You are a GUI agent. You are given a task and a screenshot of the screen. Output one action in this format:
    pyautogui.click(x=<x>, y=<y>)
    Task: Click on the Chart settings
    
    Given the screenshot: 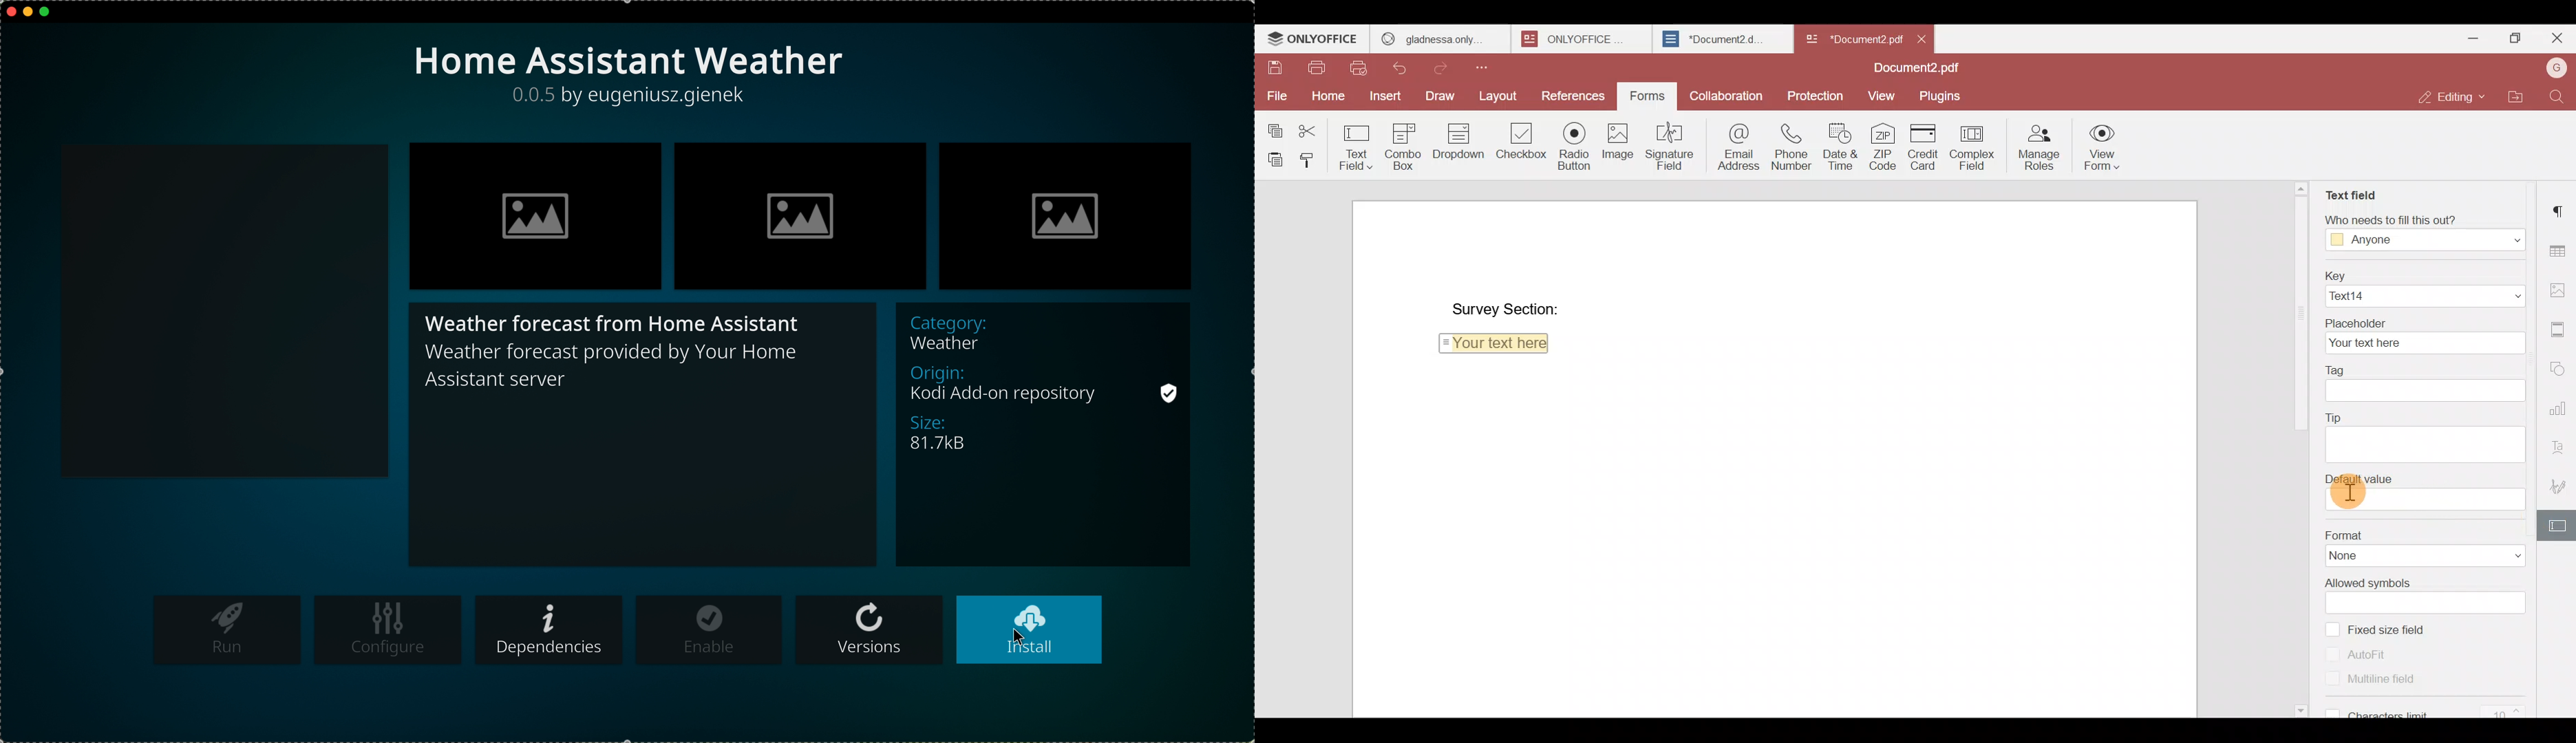 What is the action you would take?
    pyautogui.click(x=2559, y=409)
    